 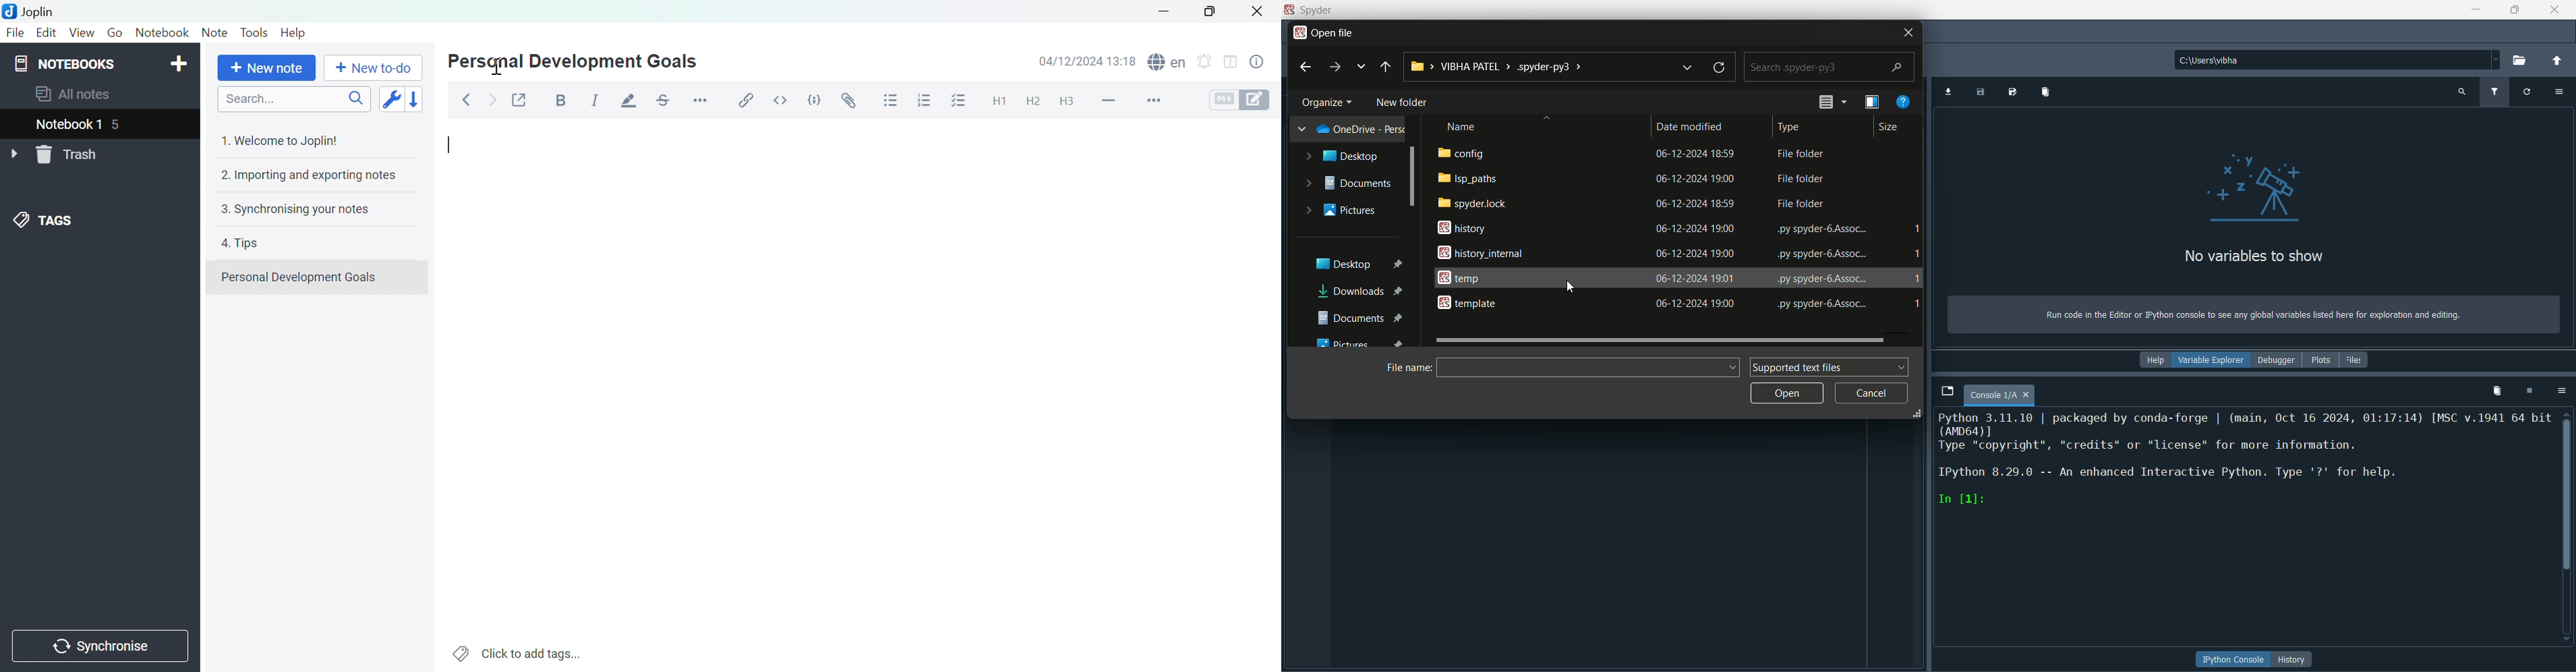 What do you see at coordinates (1917, 306) in the screenshot?
I see `1` at bounding box center [1917, 306].